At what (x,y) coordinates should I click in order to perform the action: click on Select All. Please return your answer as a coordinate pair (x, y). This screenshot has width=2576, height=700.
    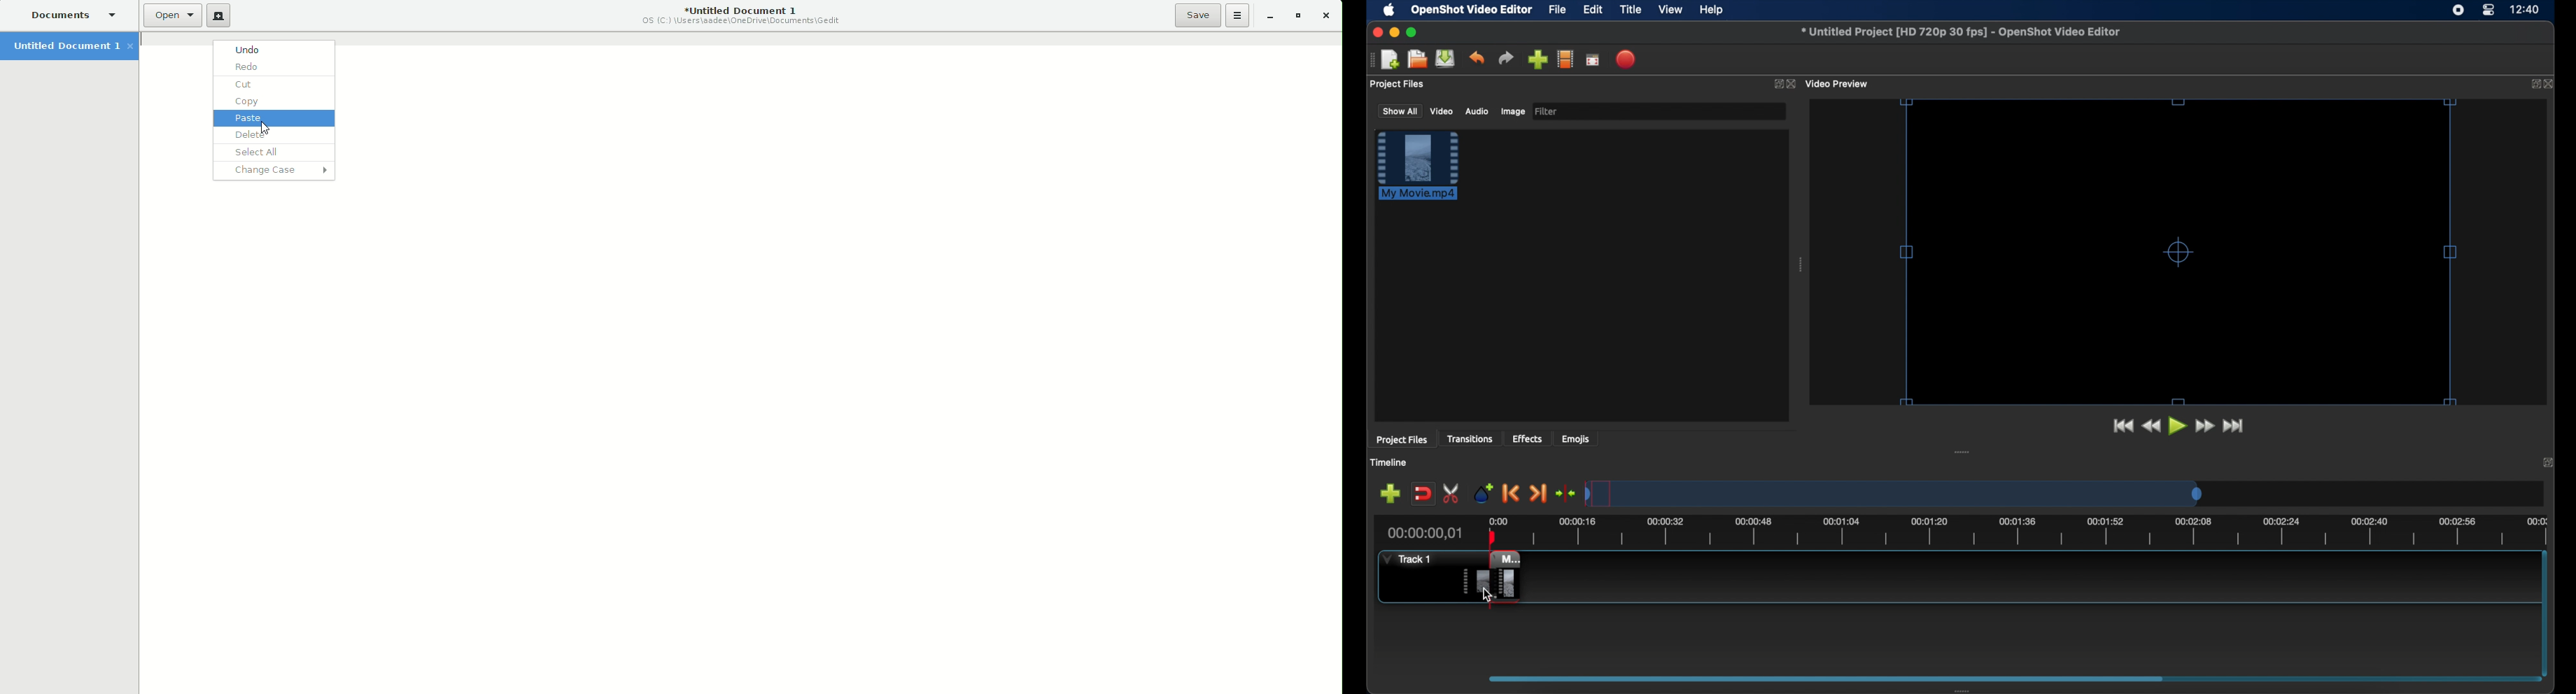
    Looking at the image, I should click on (269, 153).